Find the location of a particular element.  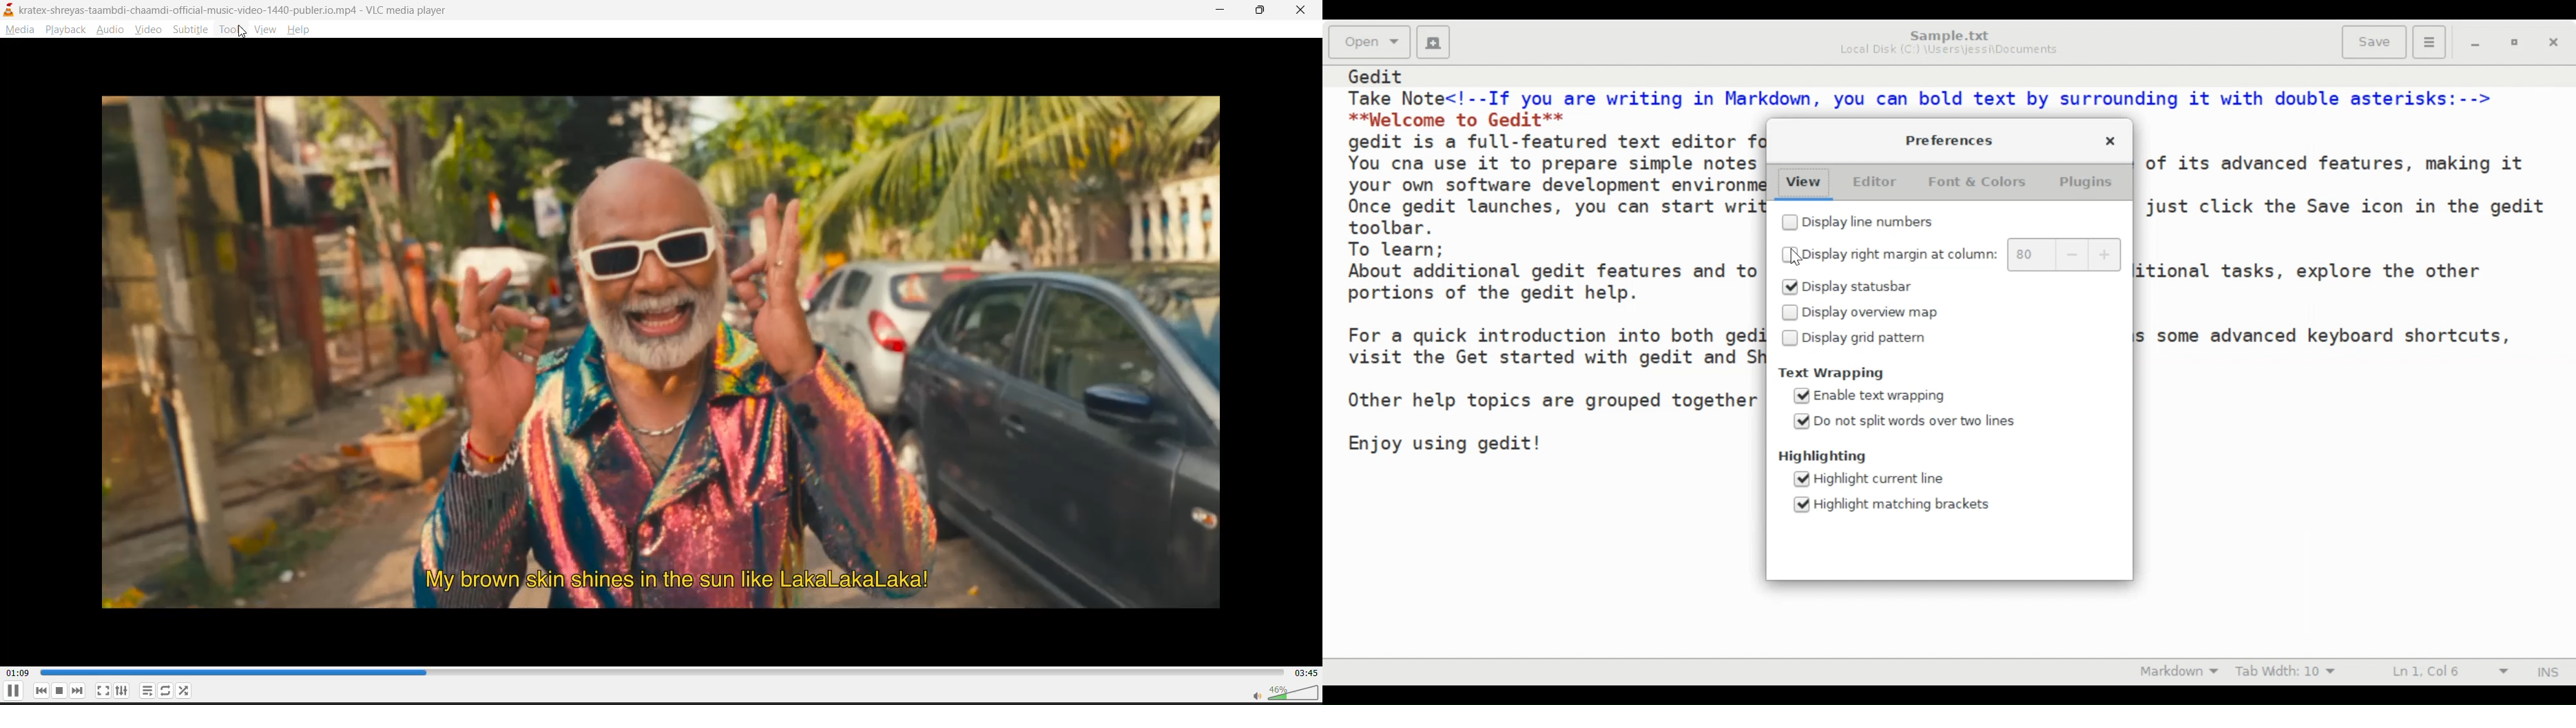

Font & Colors is located at coordinates (1983, 181).